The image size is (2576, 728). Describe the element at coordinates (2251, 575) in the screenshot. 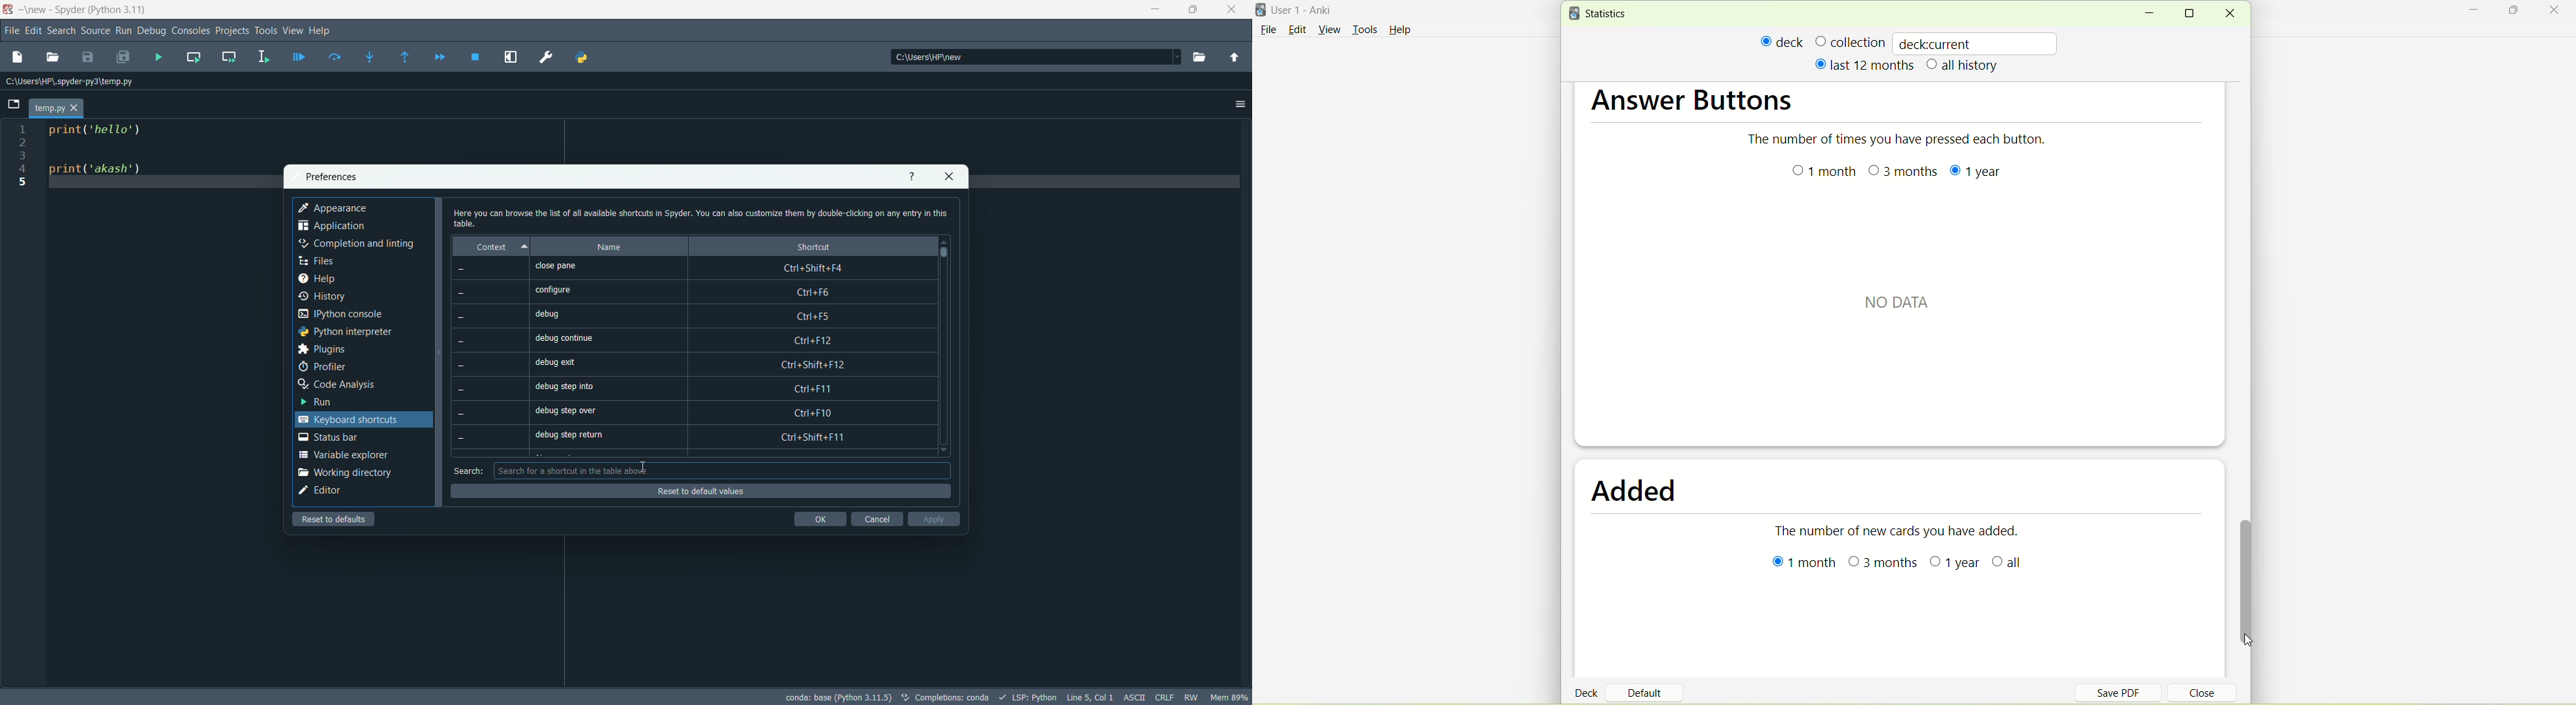

I see `vertical scroll bar` at that location.